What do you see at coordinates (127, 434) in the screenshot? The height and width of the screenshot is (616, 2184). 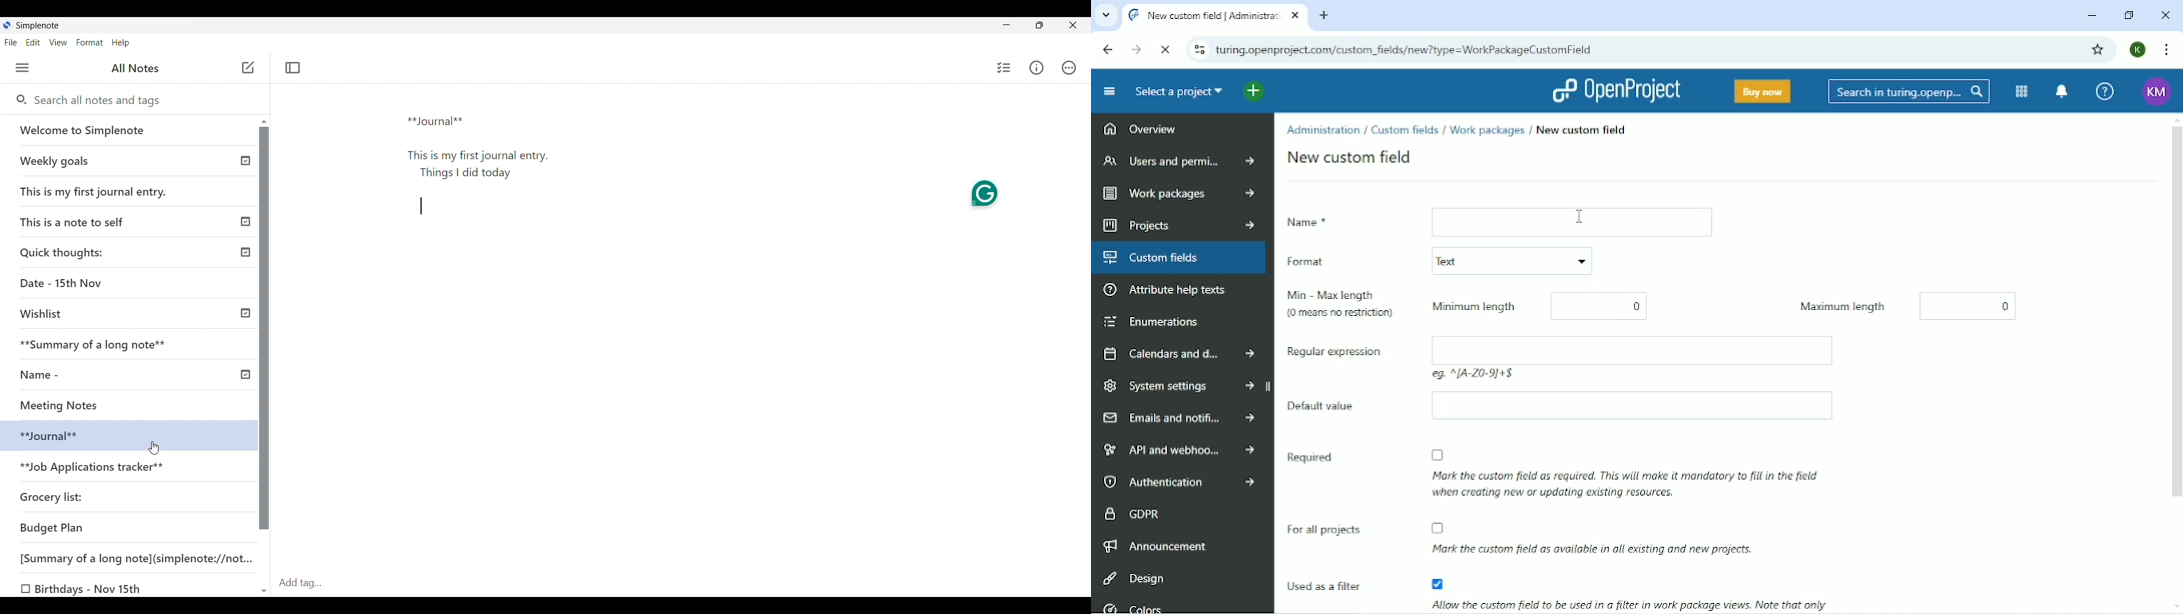 I see `selected note` at bounding box center [127, 434].